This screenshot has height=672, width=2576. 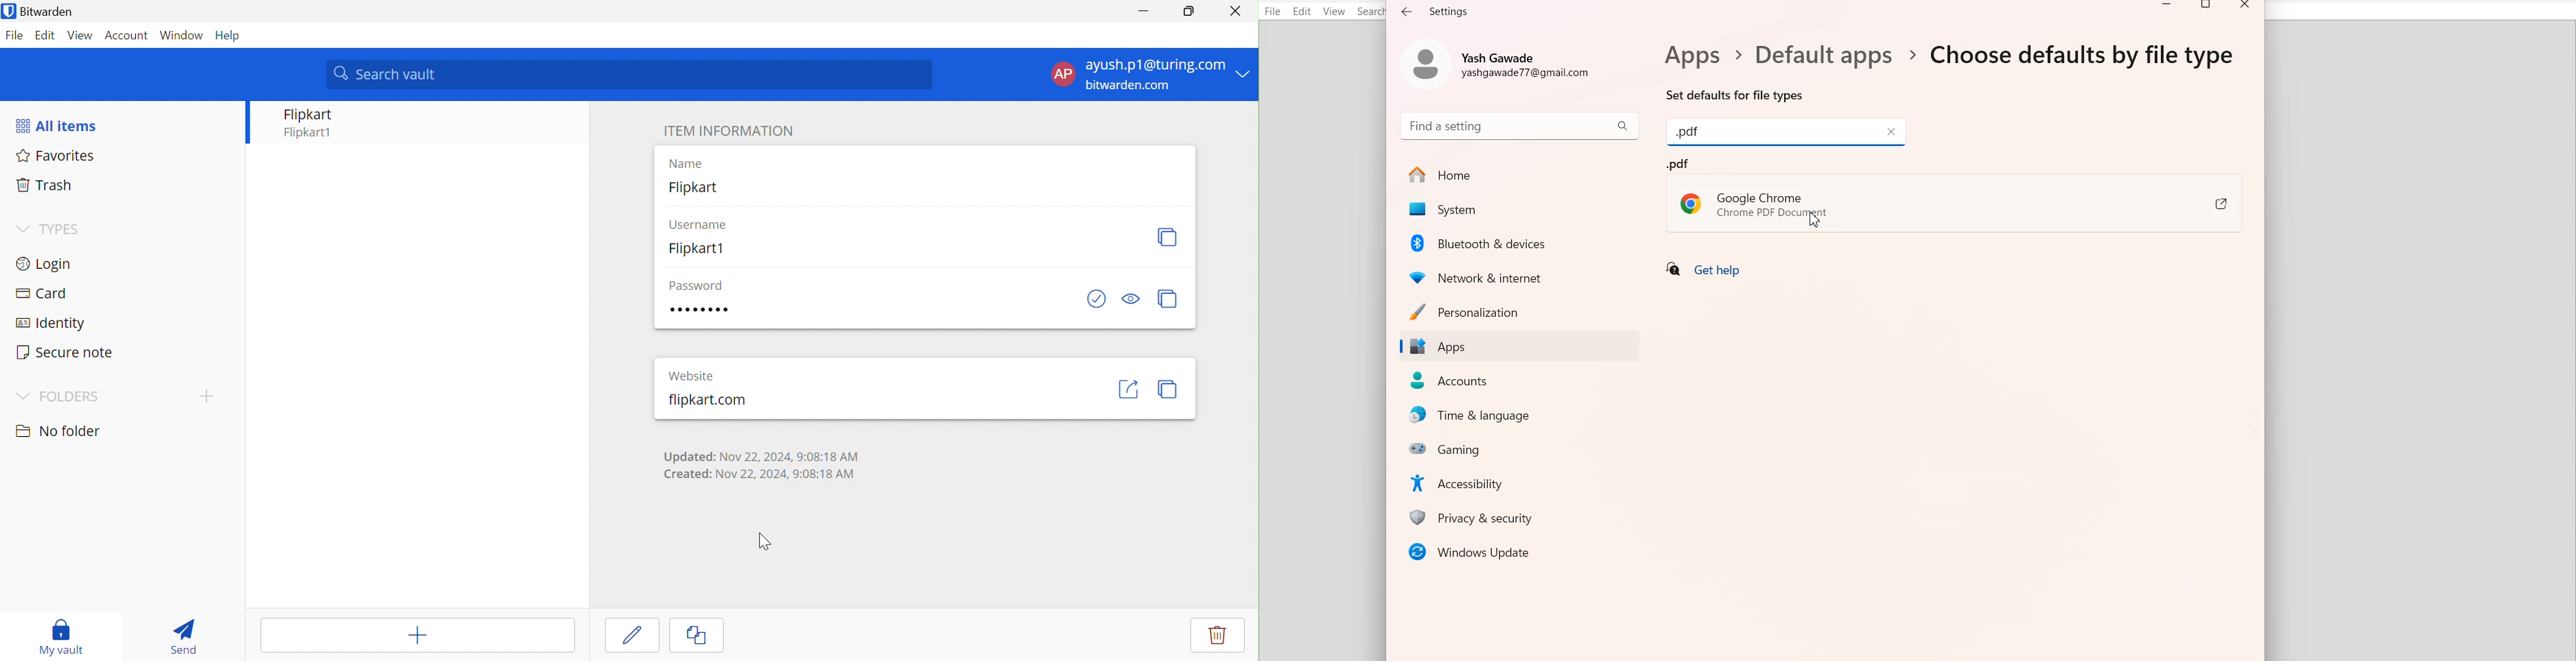 What do you see at coordinates (43, 35) in the screenshot?
I see `Edit` at bounding box center [43, 35].